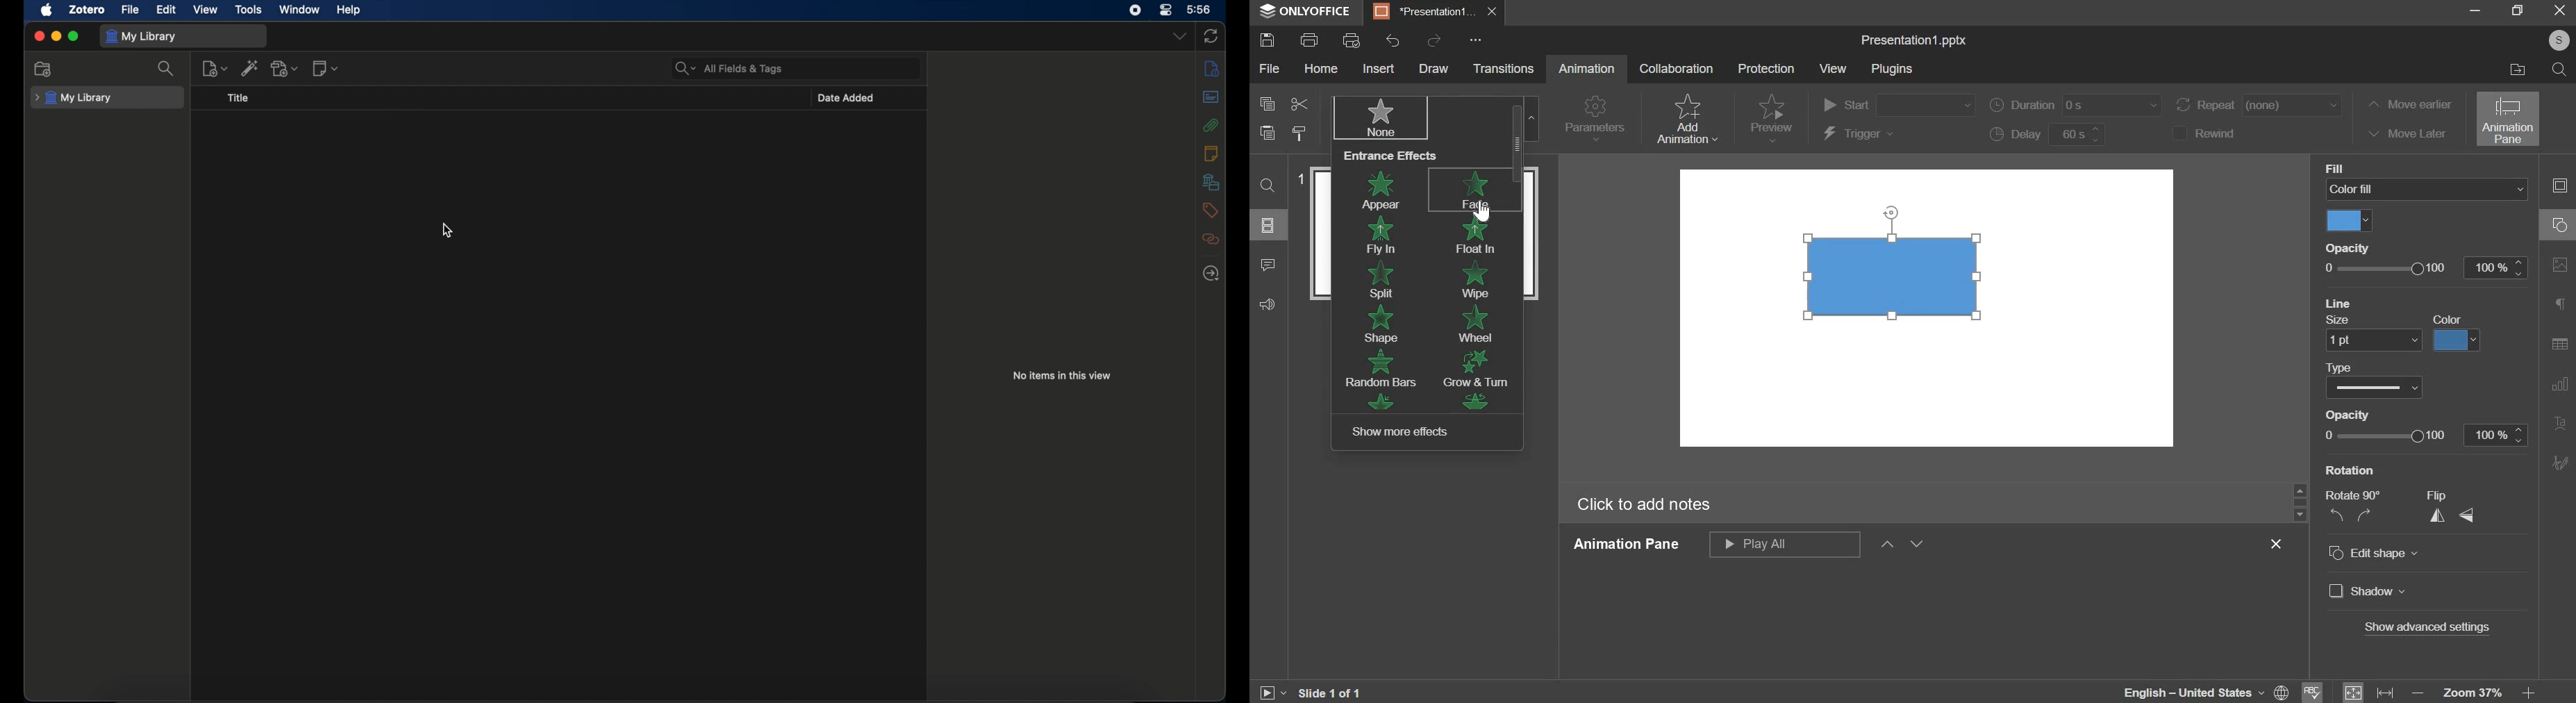 Image resolution: width=2576 pixels, height=728 pixels. What do you see at coordinates (2373, 340) in the screenshot?
I see `line size` at bounding box center [2373, 340].